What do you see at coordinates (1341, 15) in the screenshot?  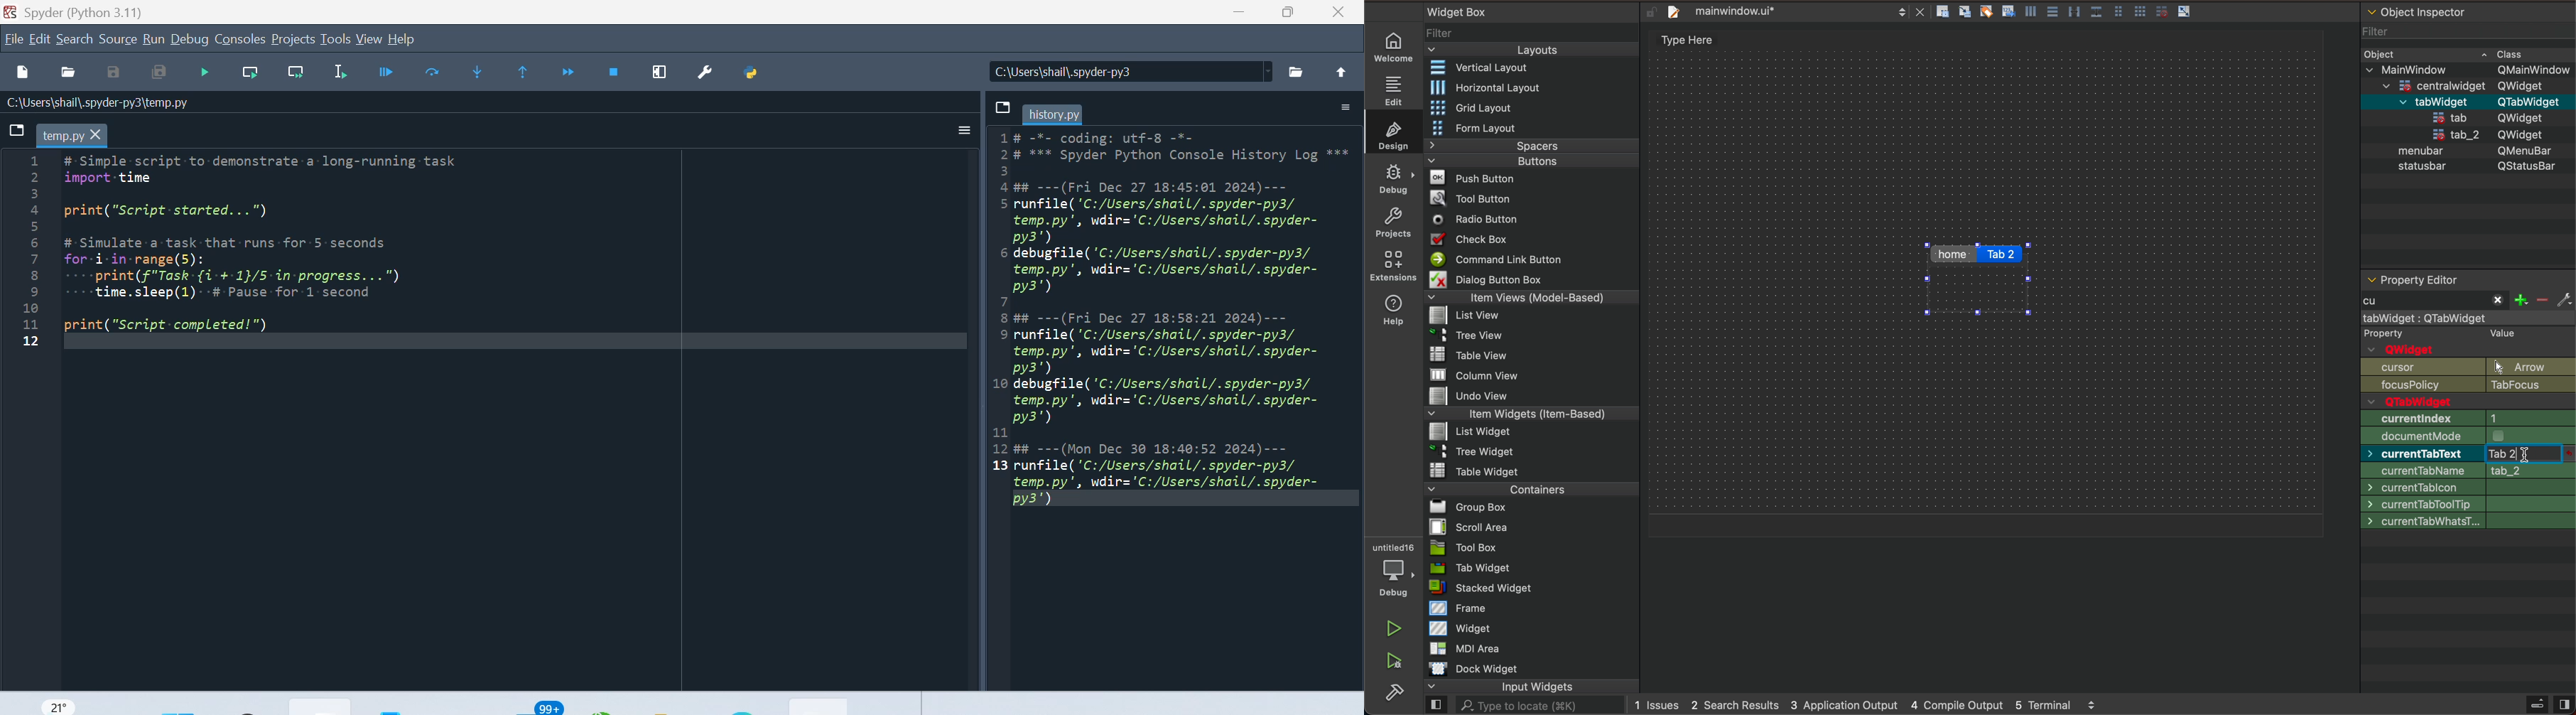 I see `Close` at bounding box center [1341, 15].